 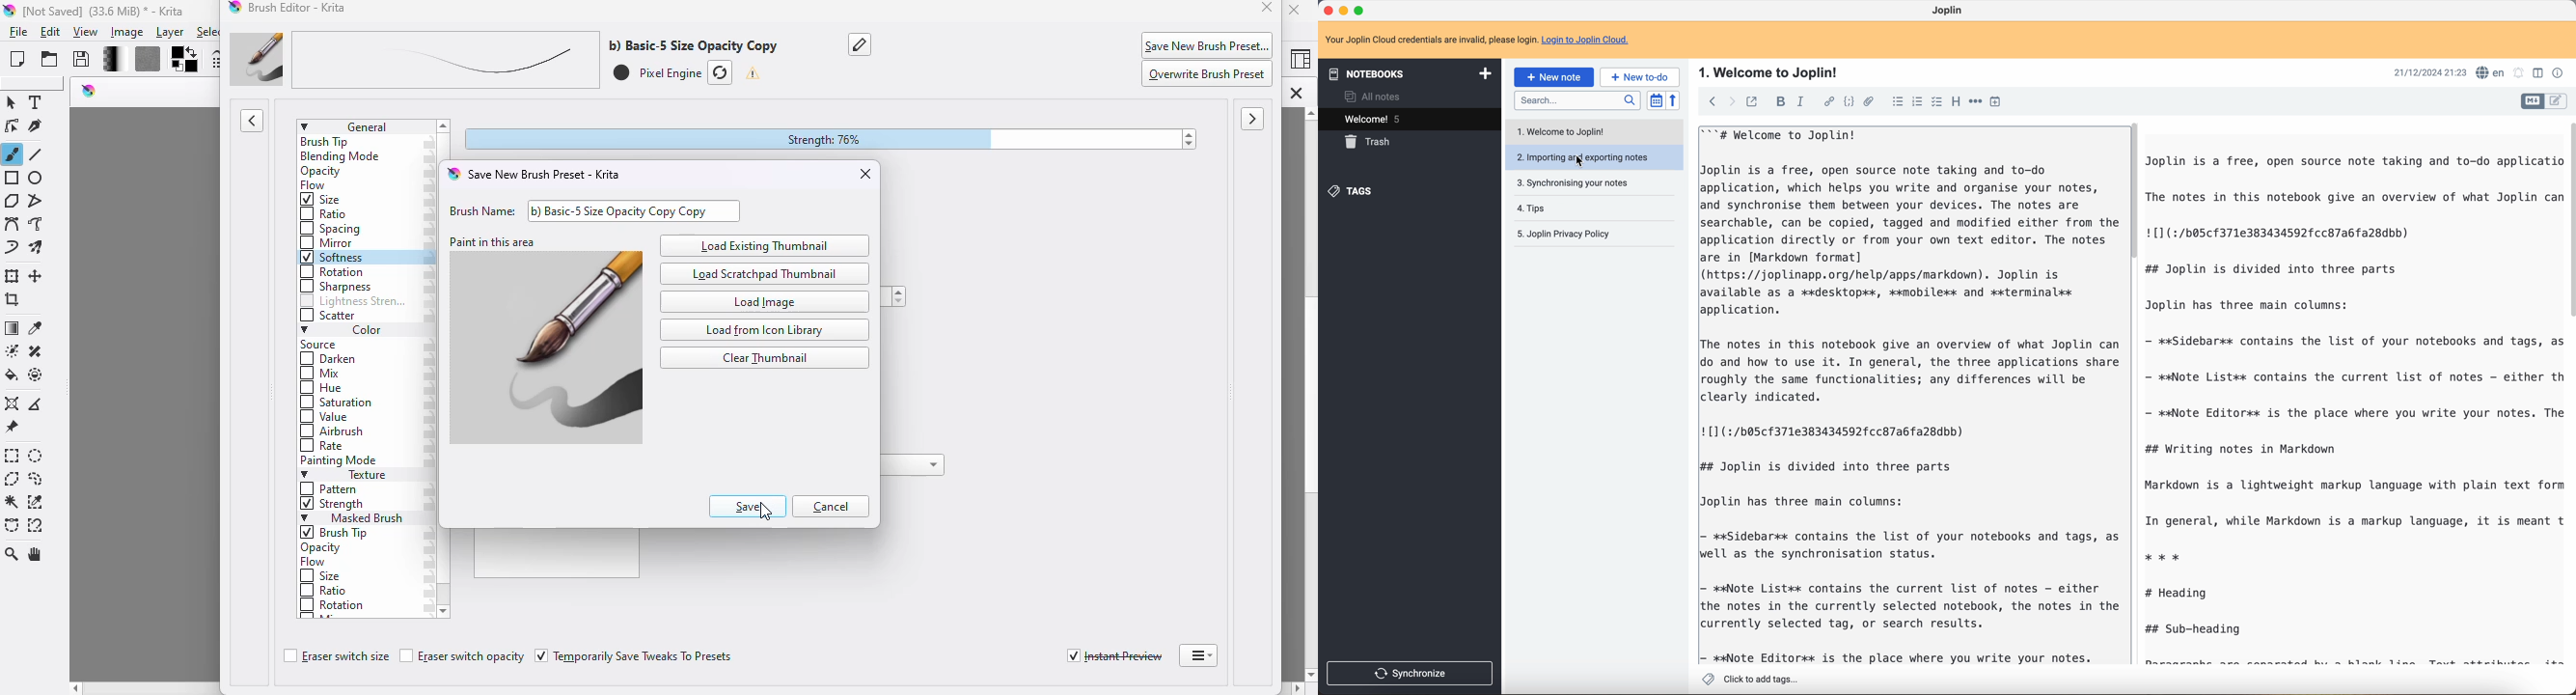 What do you see at coordinates (1937, 101) in the screenshot?
I see `checkbox` at bounding box center [1937, 101].